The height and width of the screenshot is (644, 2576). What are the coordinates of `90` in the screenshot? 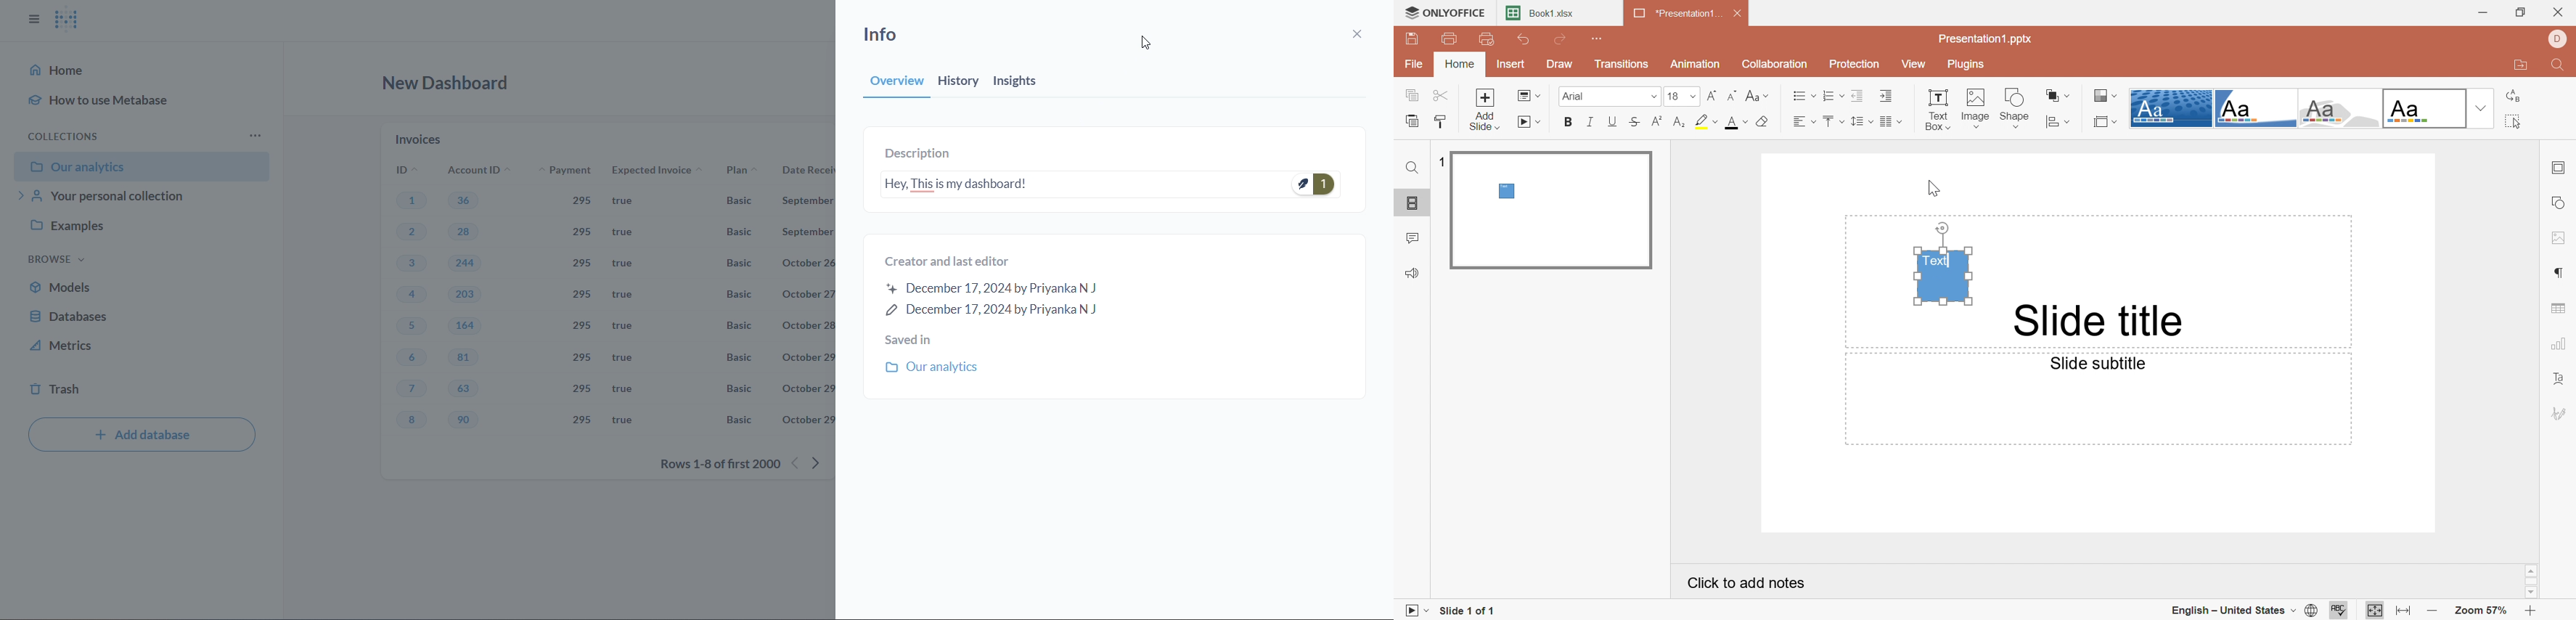 It's located at (469, 421).